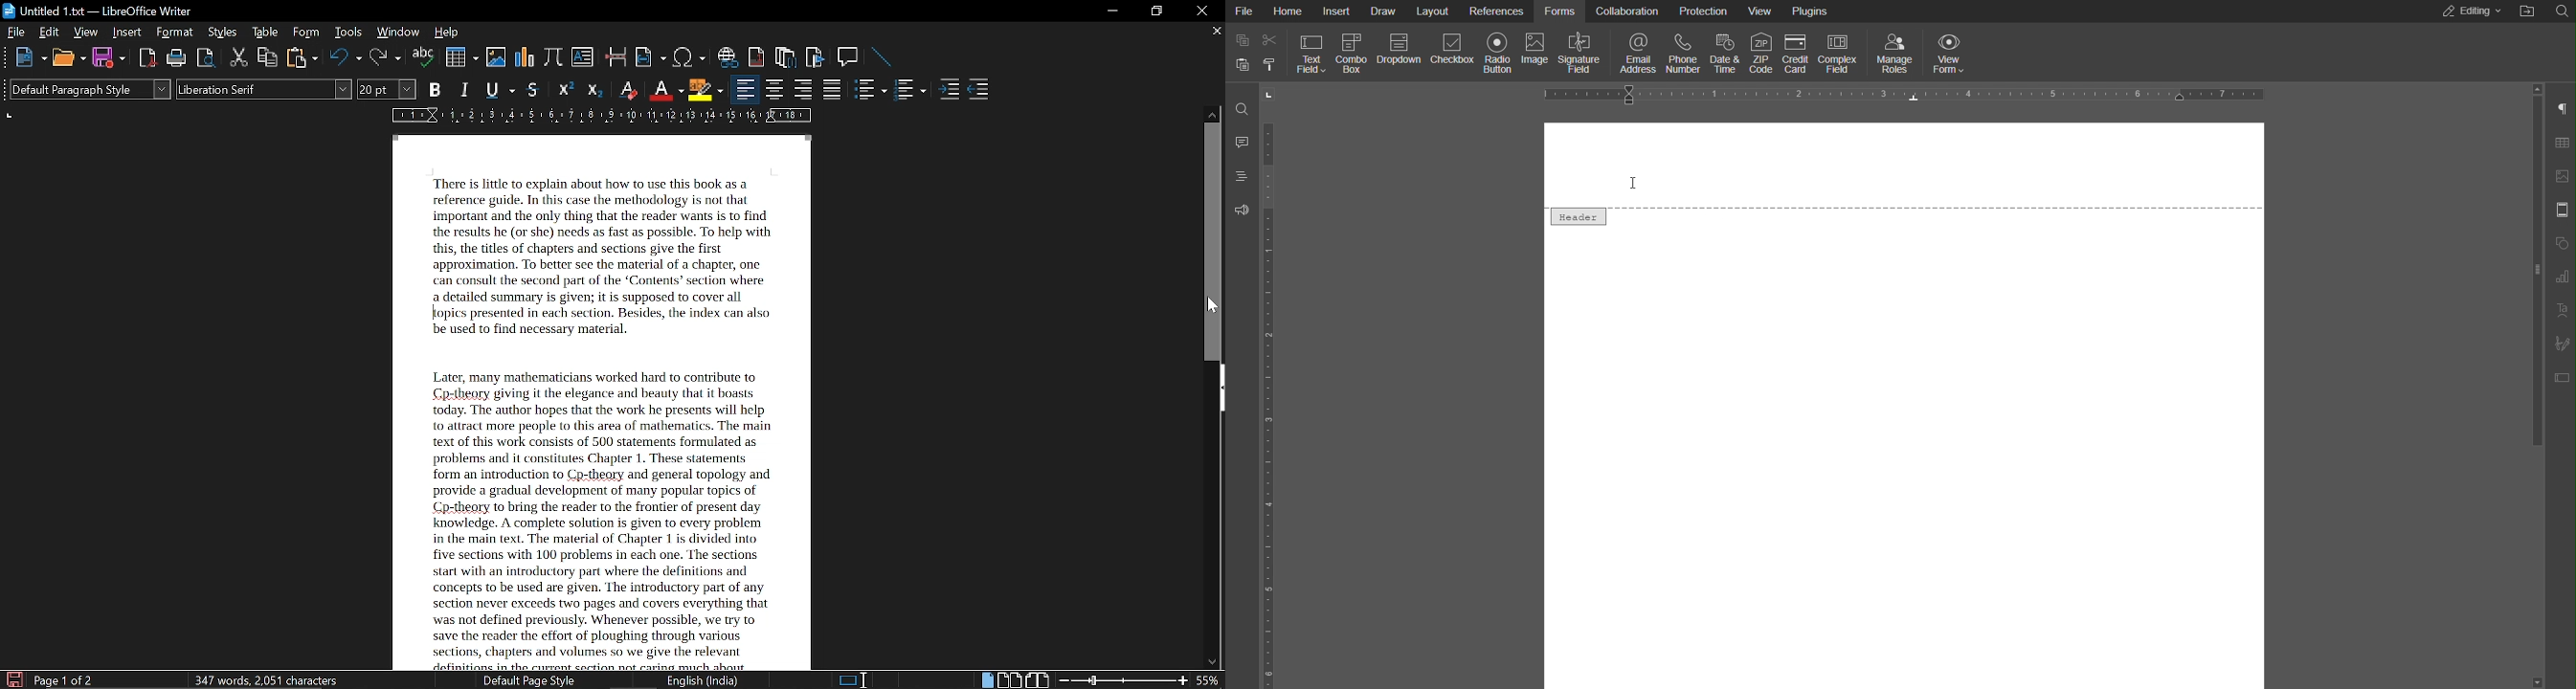 This screenshot has height=700, width=2576. What do you see at coordinates (532, 90) in the screenshot?
I see `strikethrough` at bounding box center [532, 90].